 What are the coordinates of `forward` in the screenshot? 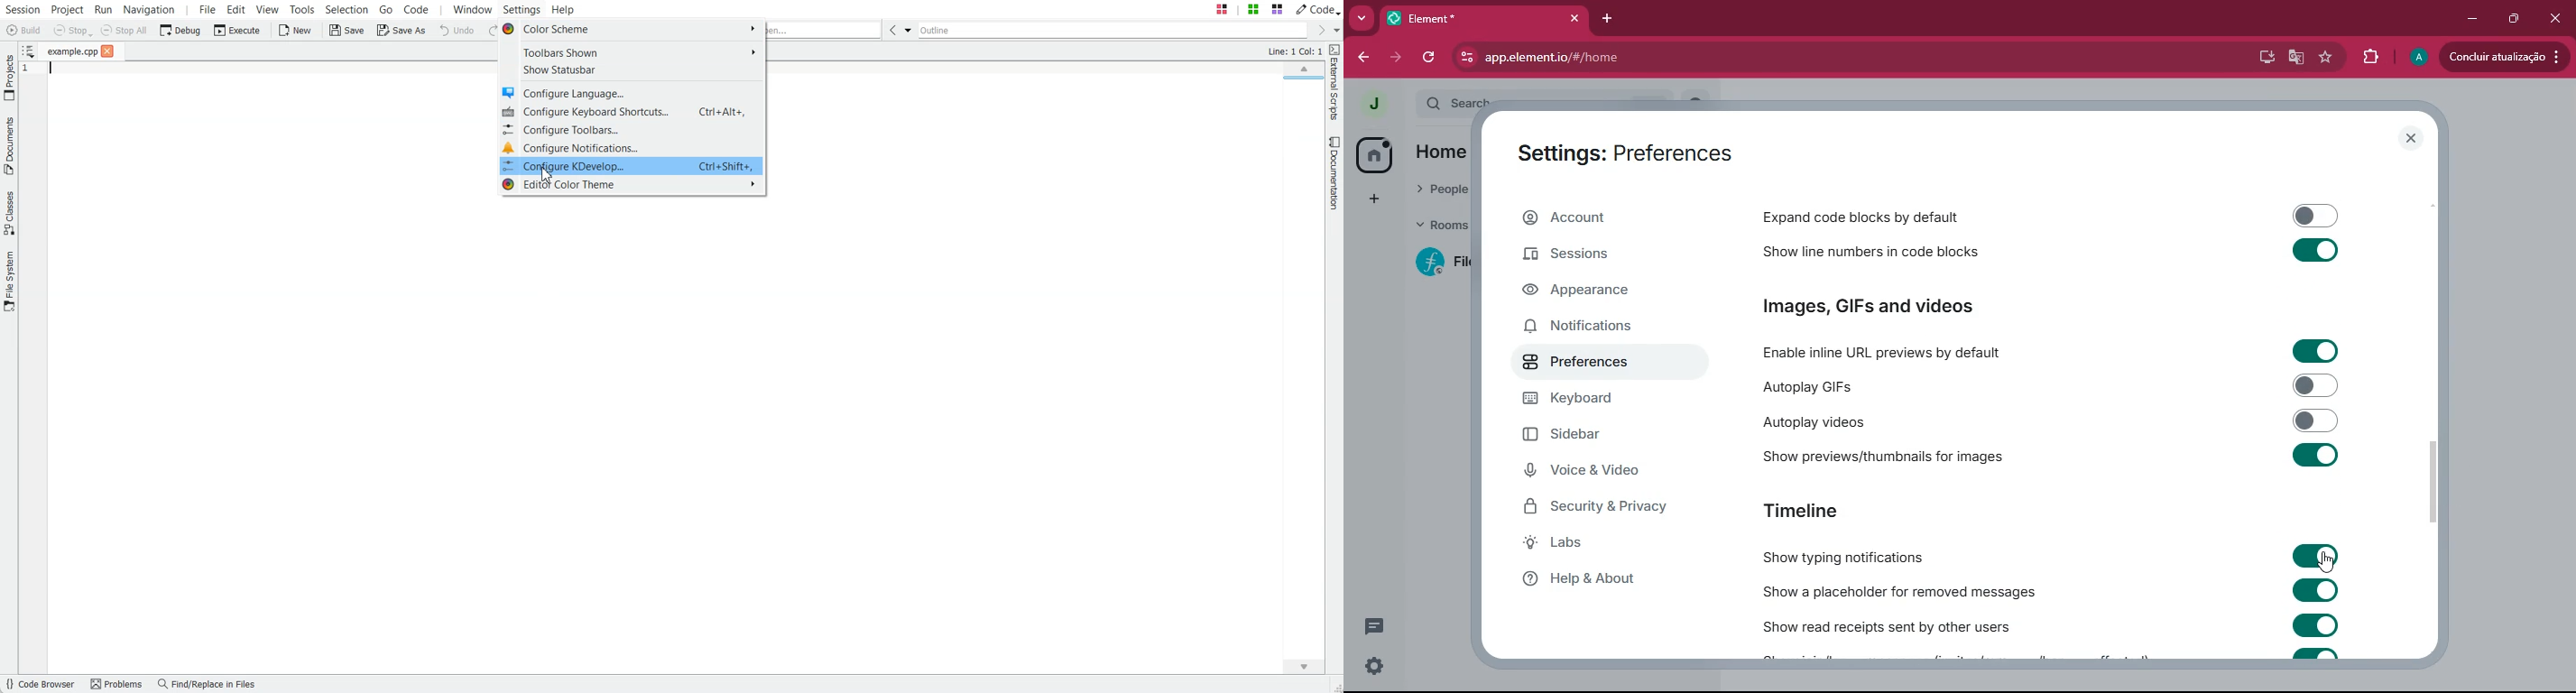 It's located at (1398, 59).